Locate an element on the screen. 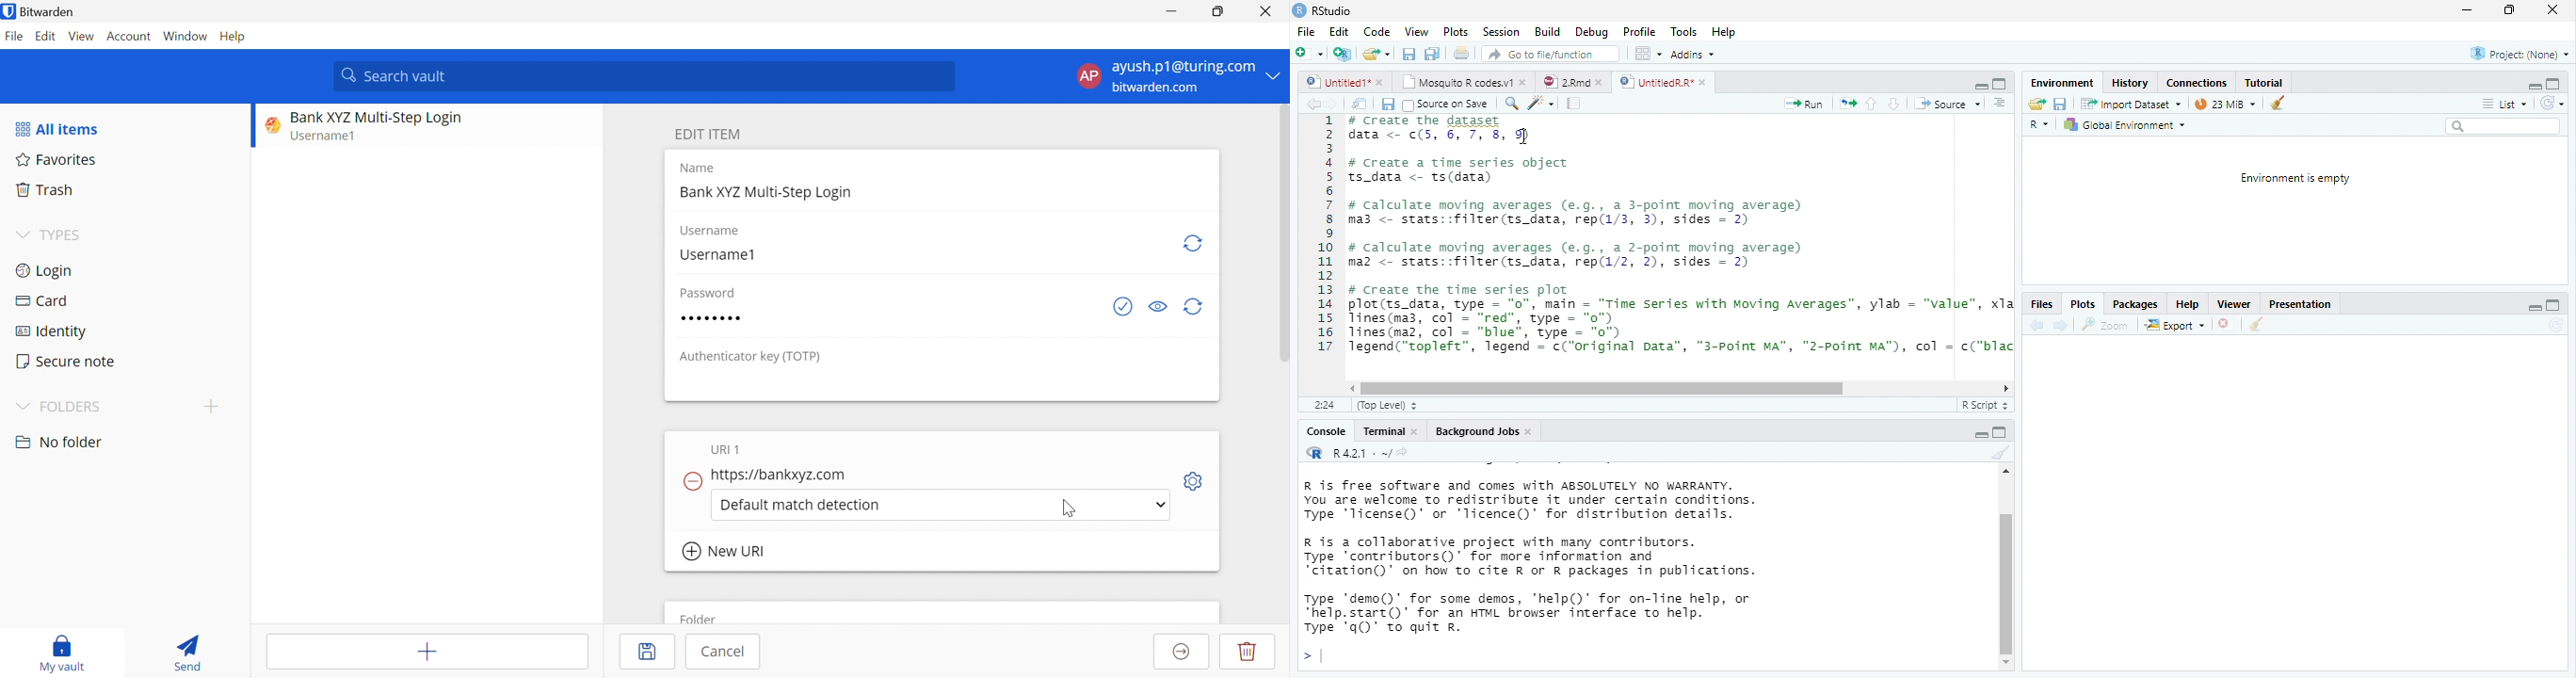 The image size is (2576, 700). Restore Down is located at coordinates (1219, 9).